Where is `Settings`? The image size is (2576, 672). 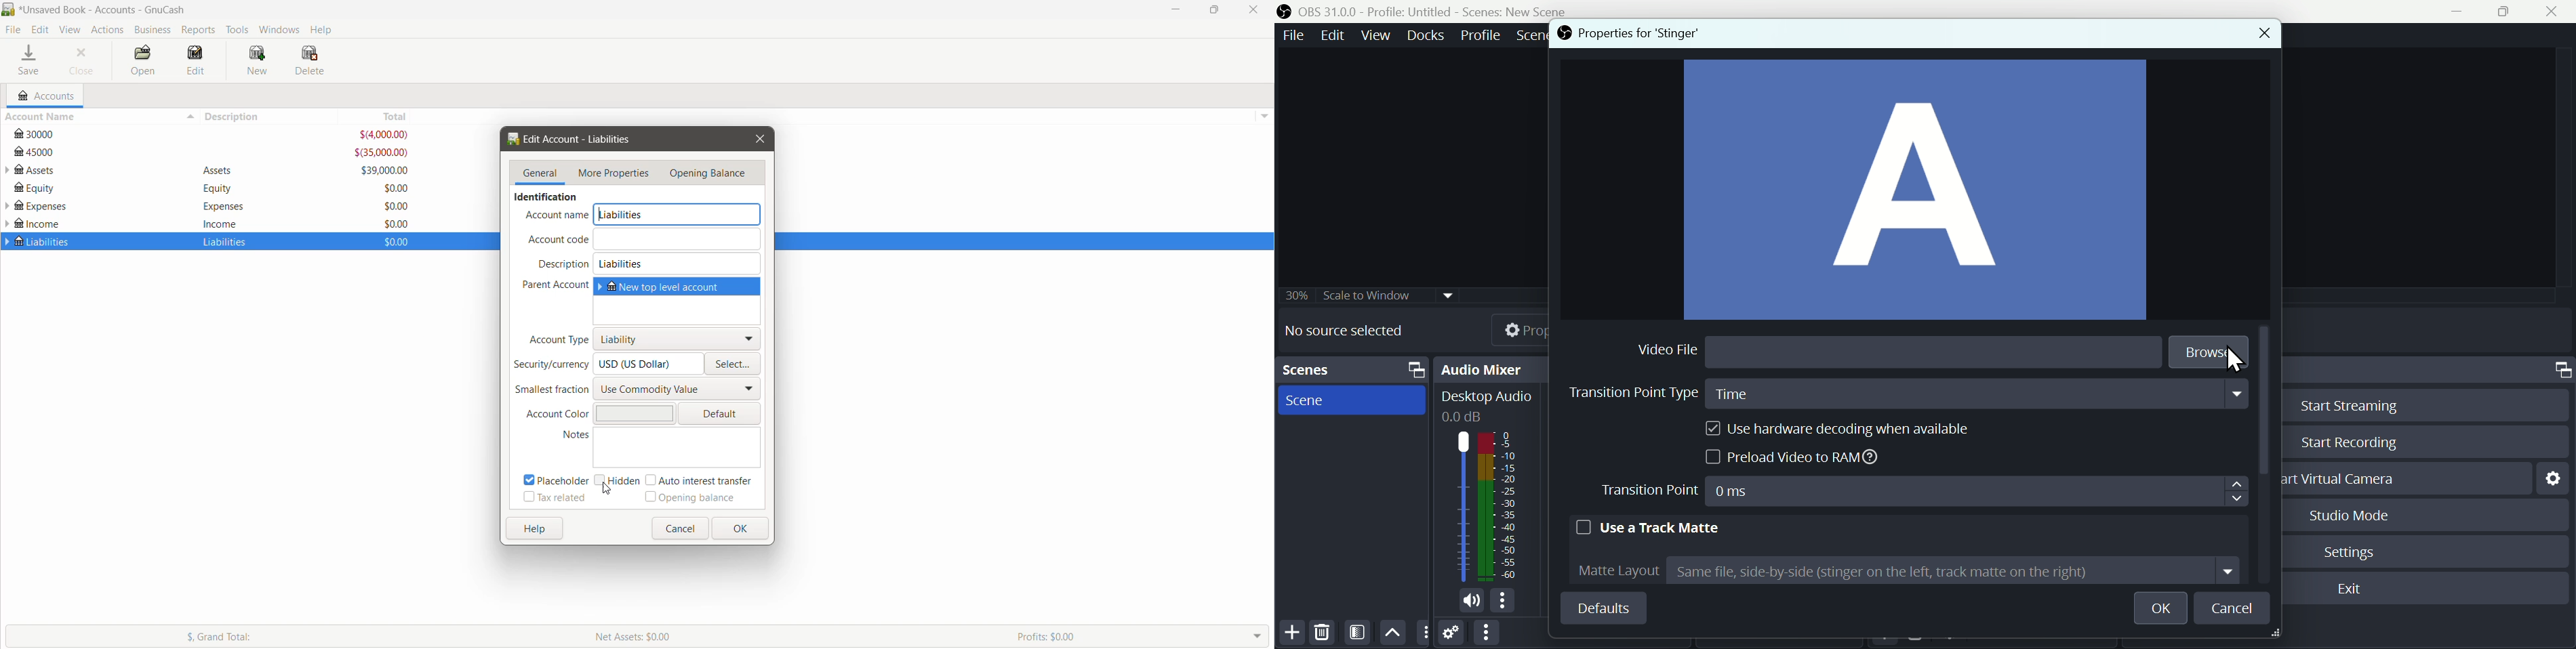 Settings is located at coordinates (1452, 635).